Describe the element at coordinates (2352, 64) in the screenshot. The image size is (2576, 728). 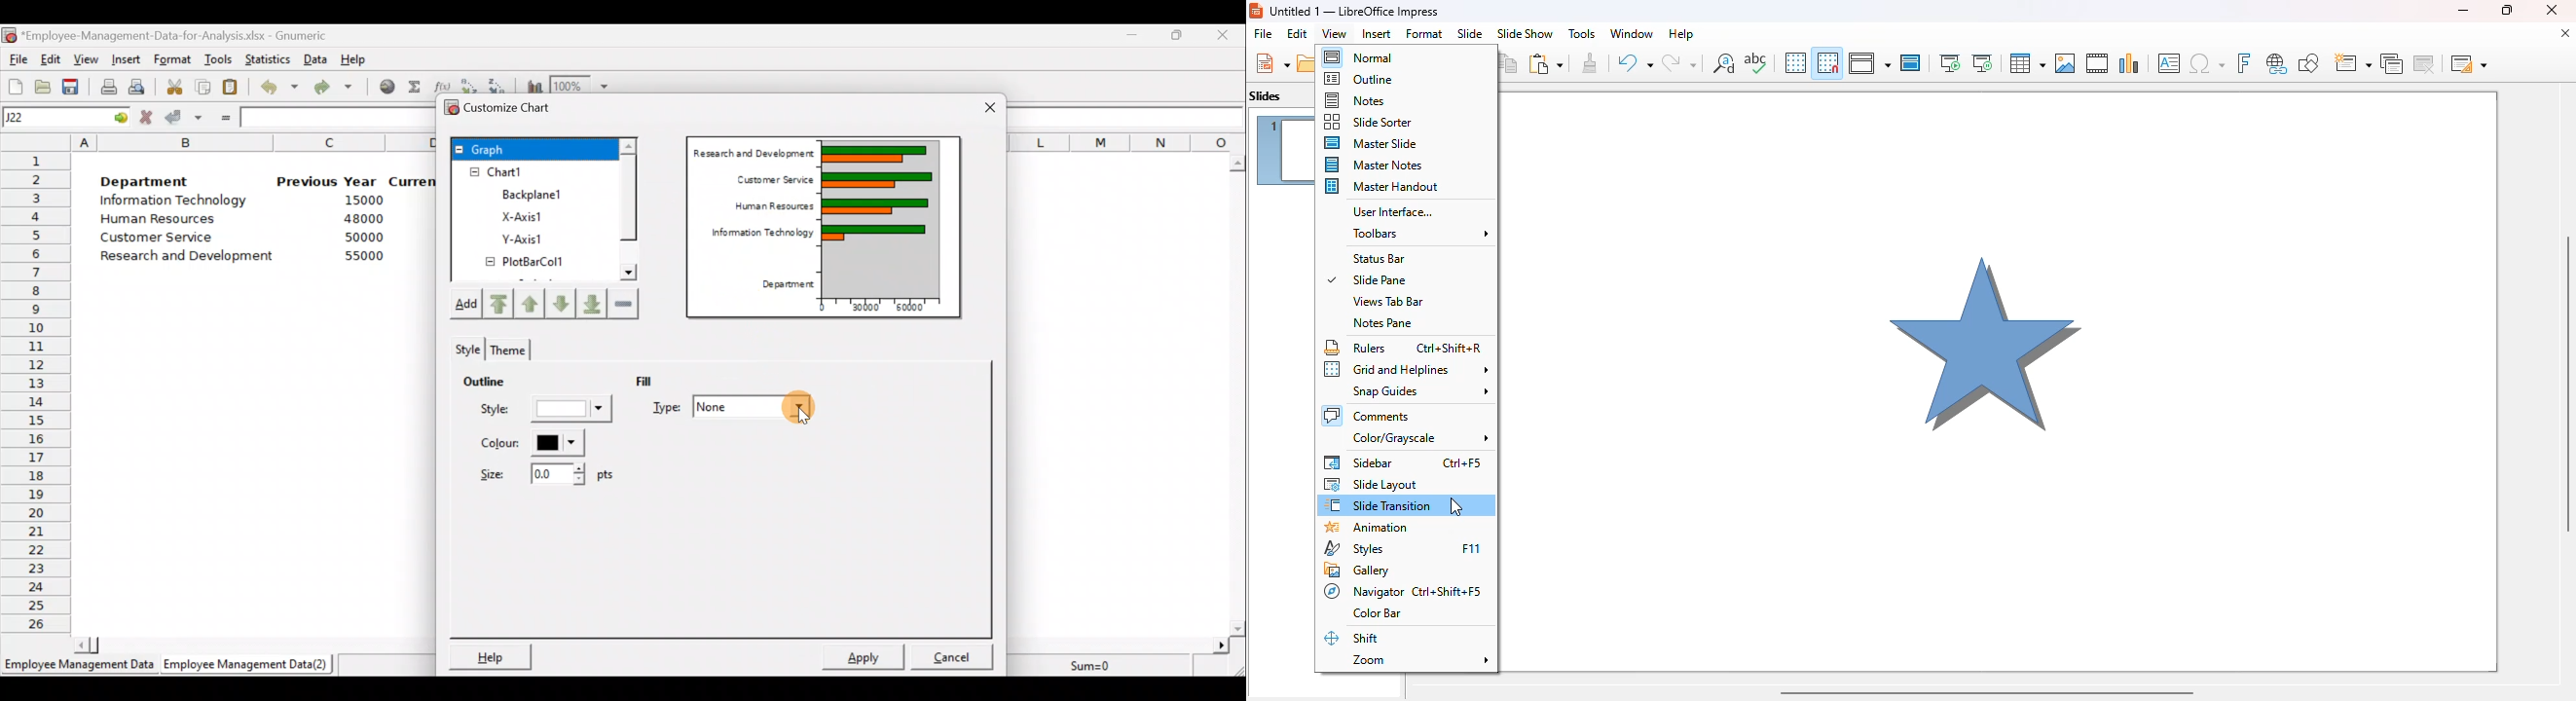
I see `new slide` at that location.